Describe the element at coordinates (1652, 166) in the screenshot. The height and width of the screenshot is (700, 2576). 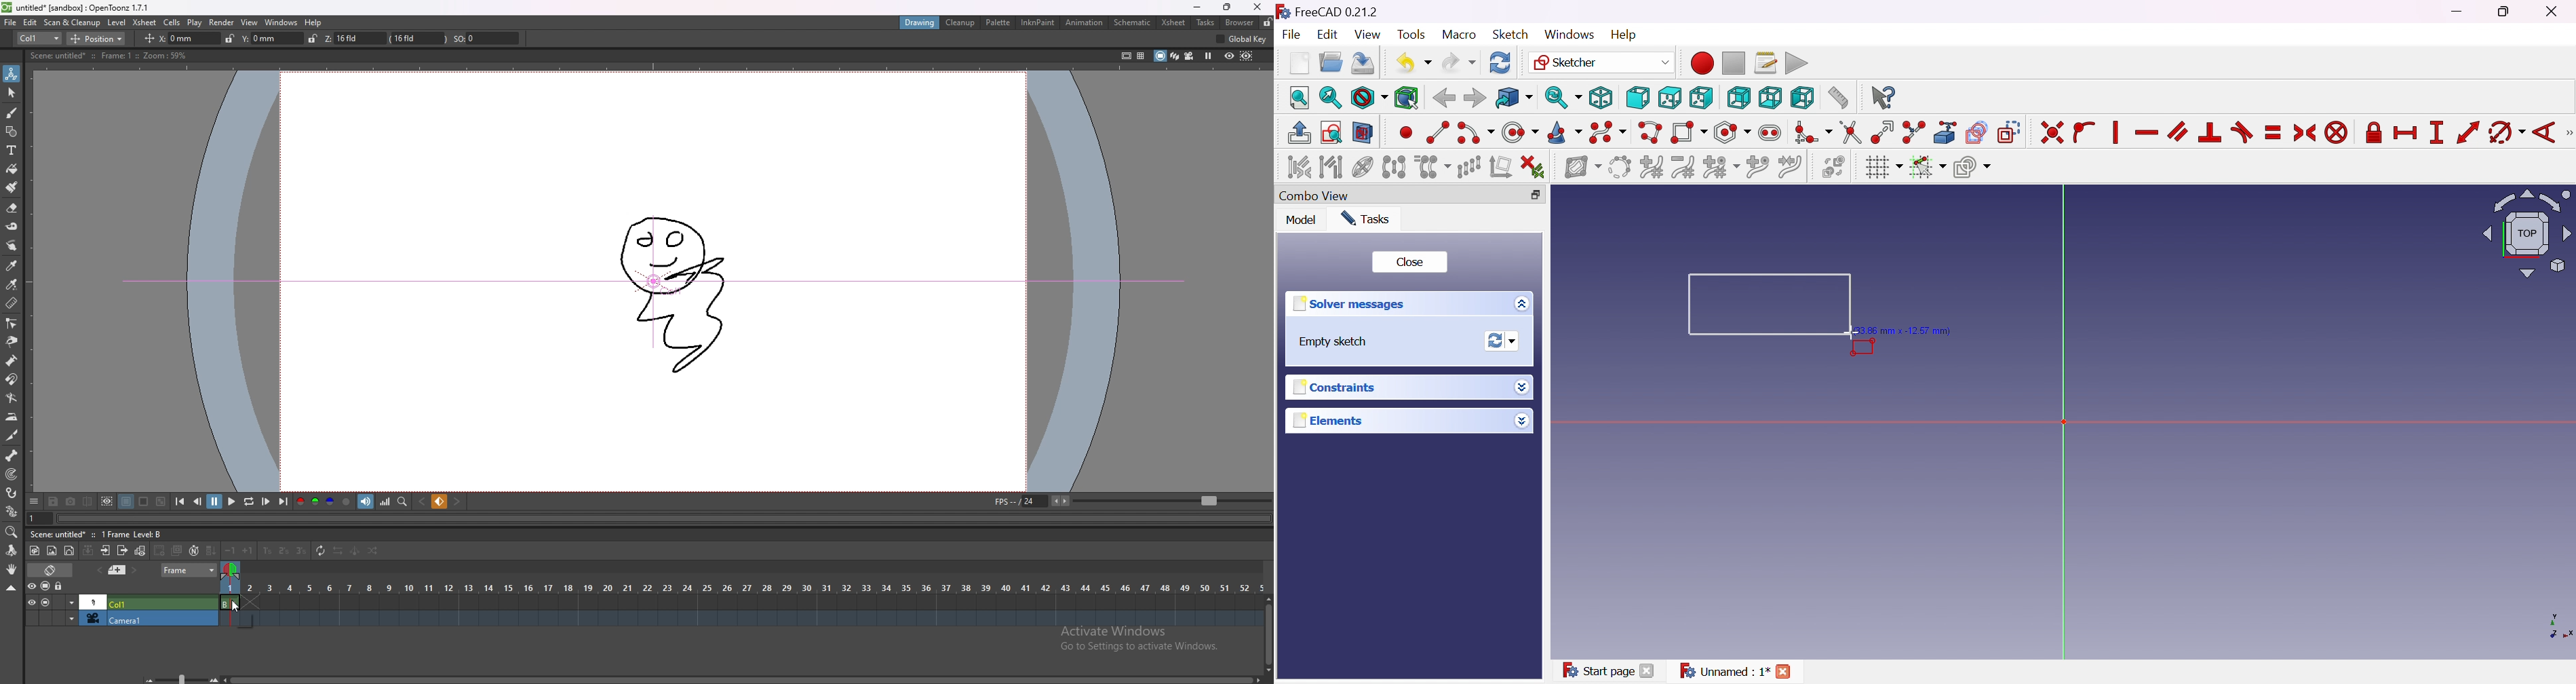
I see `Increase B-spline degree` at that location.